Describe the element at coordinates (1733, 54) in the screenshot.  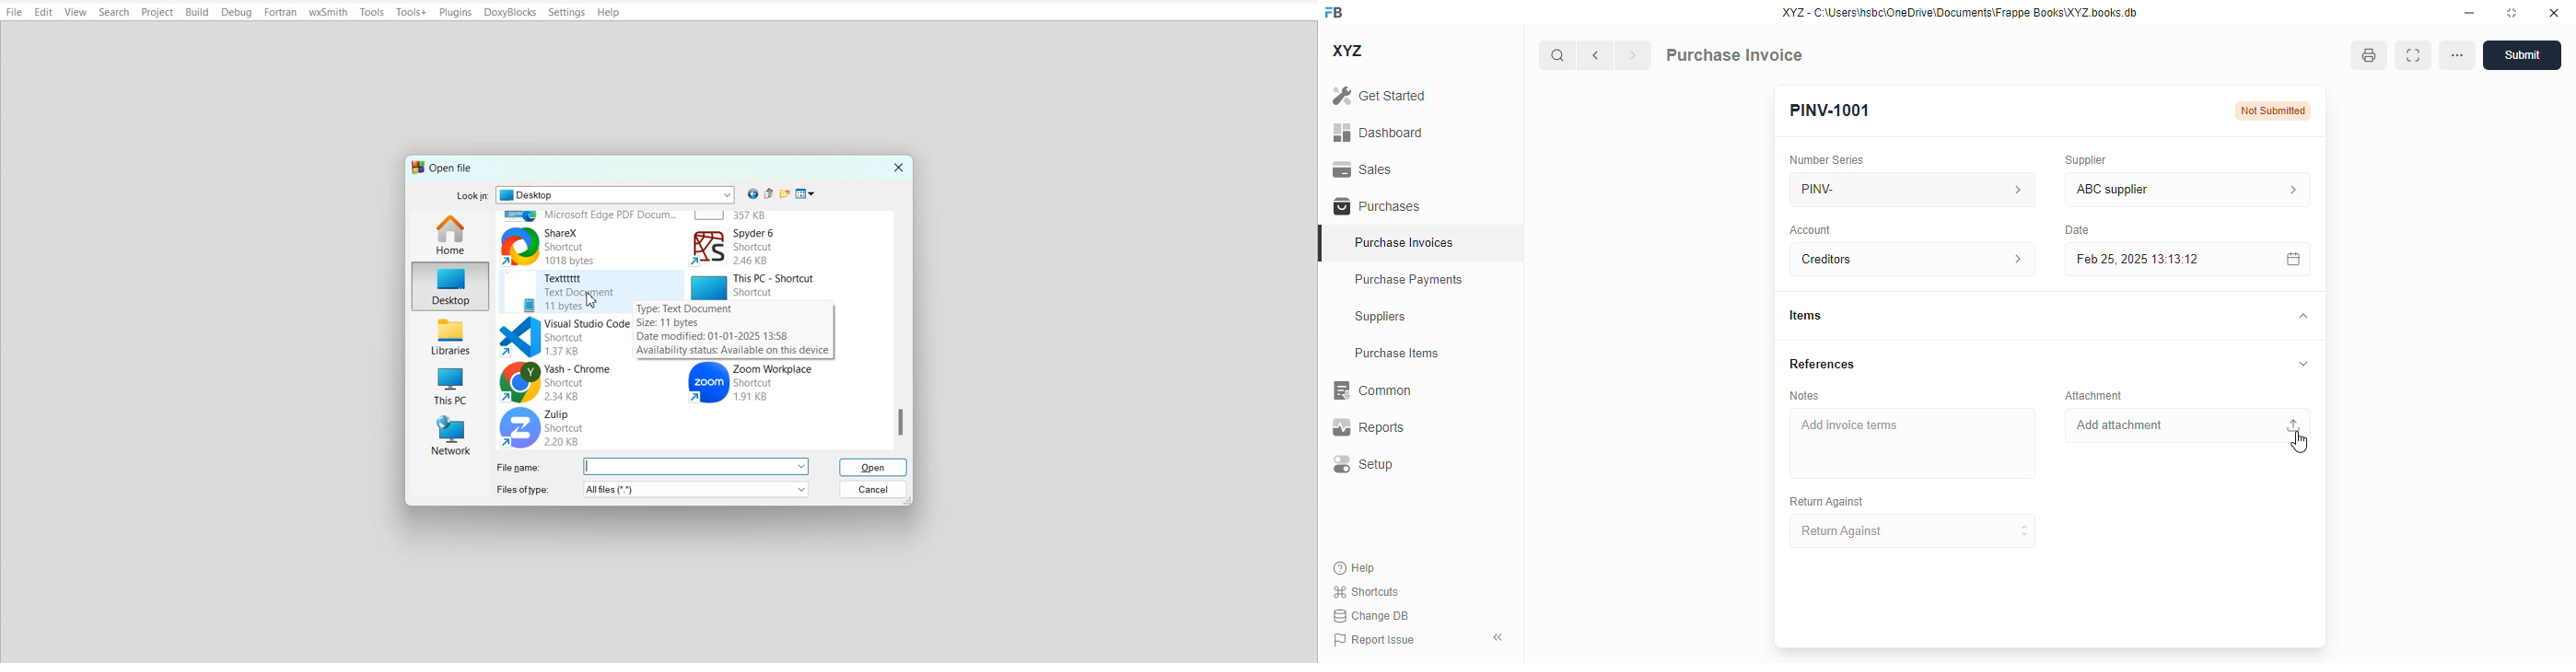
I see `purchase invoice` at that location.